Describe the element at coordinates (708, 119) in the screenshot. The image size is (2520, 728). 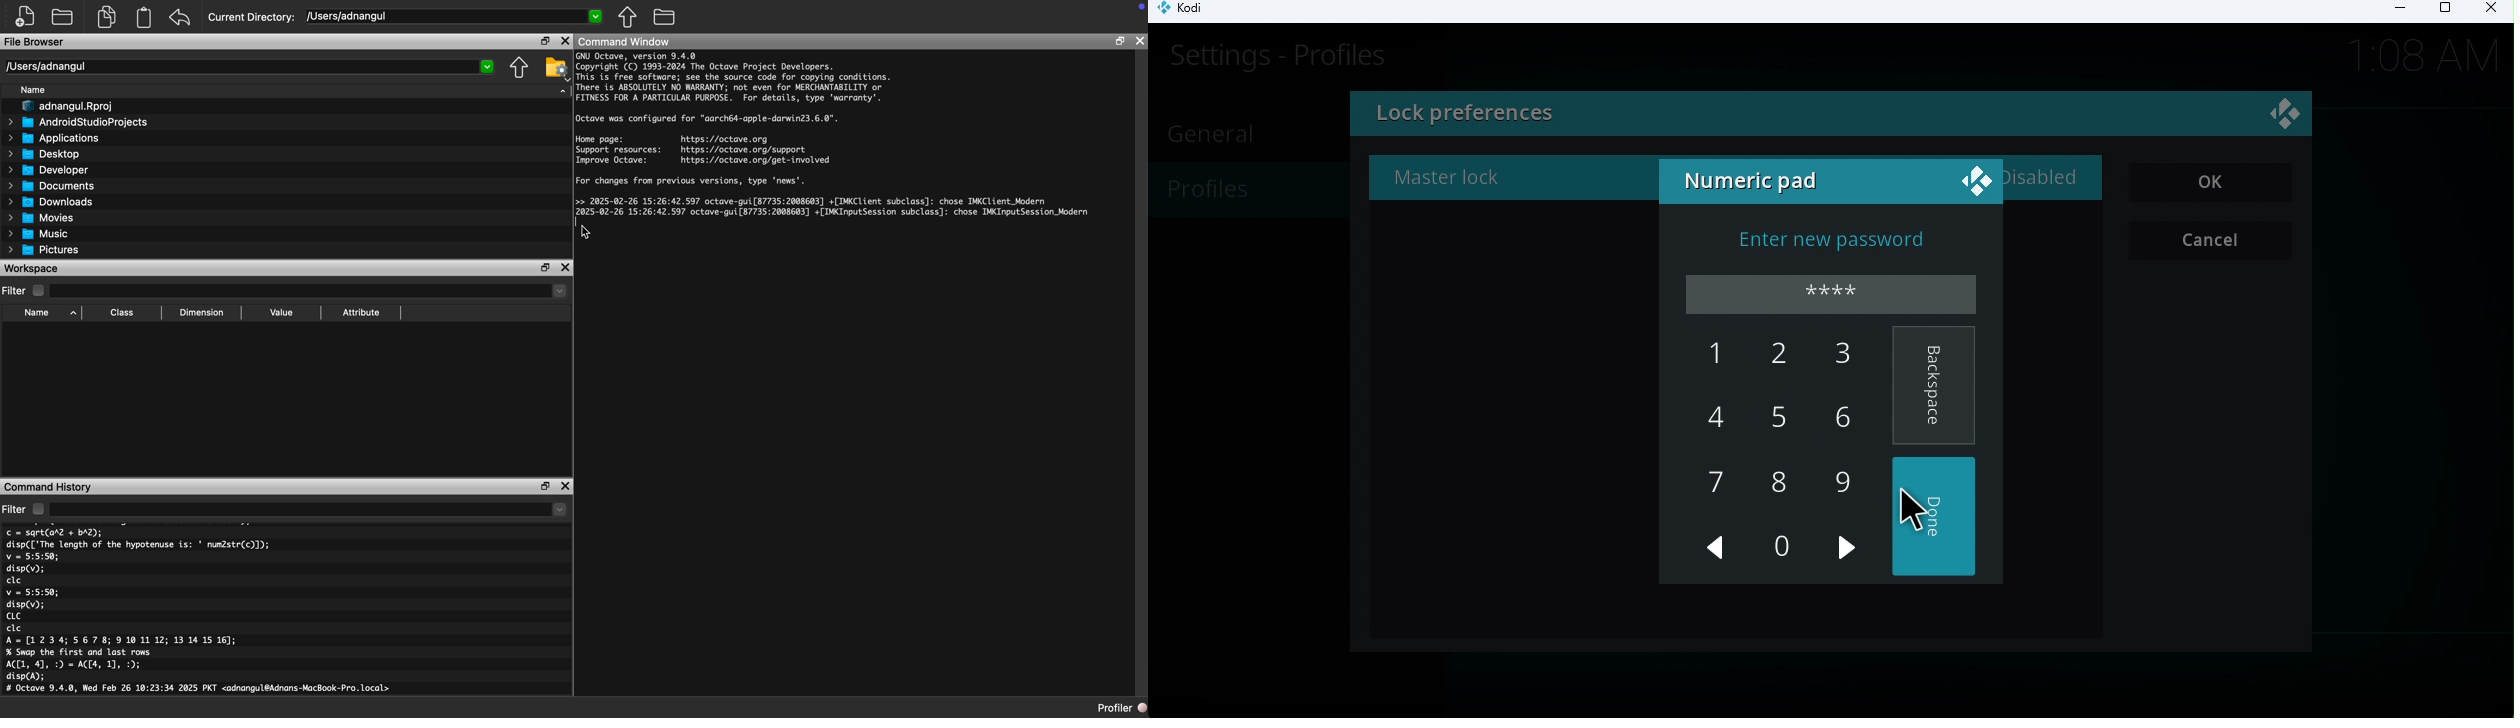
I see `Octave was configured for "aarch64-apple-darwin23.6.0".` at that location.